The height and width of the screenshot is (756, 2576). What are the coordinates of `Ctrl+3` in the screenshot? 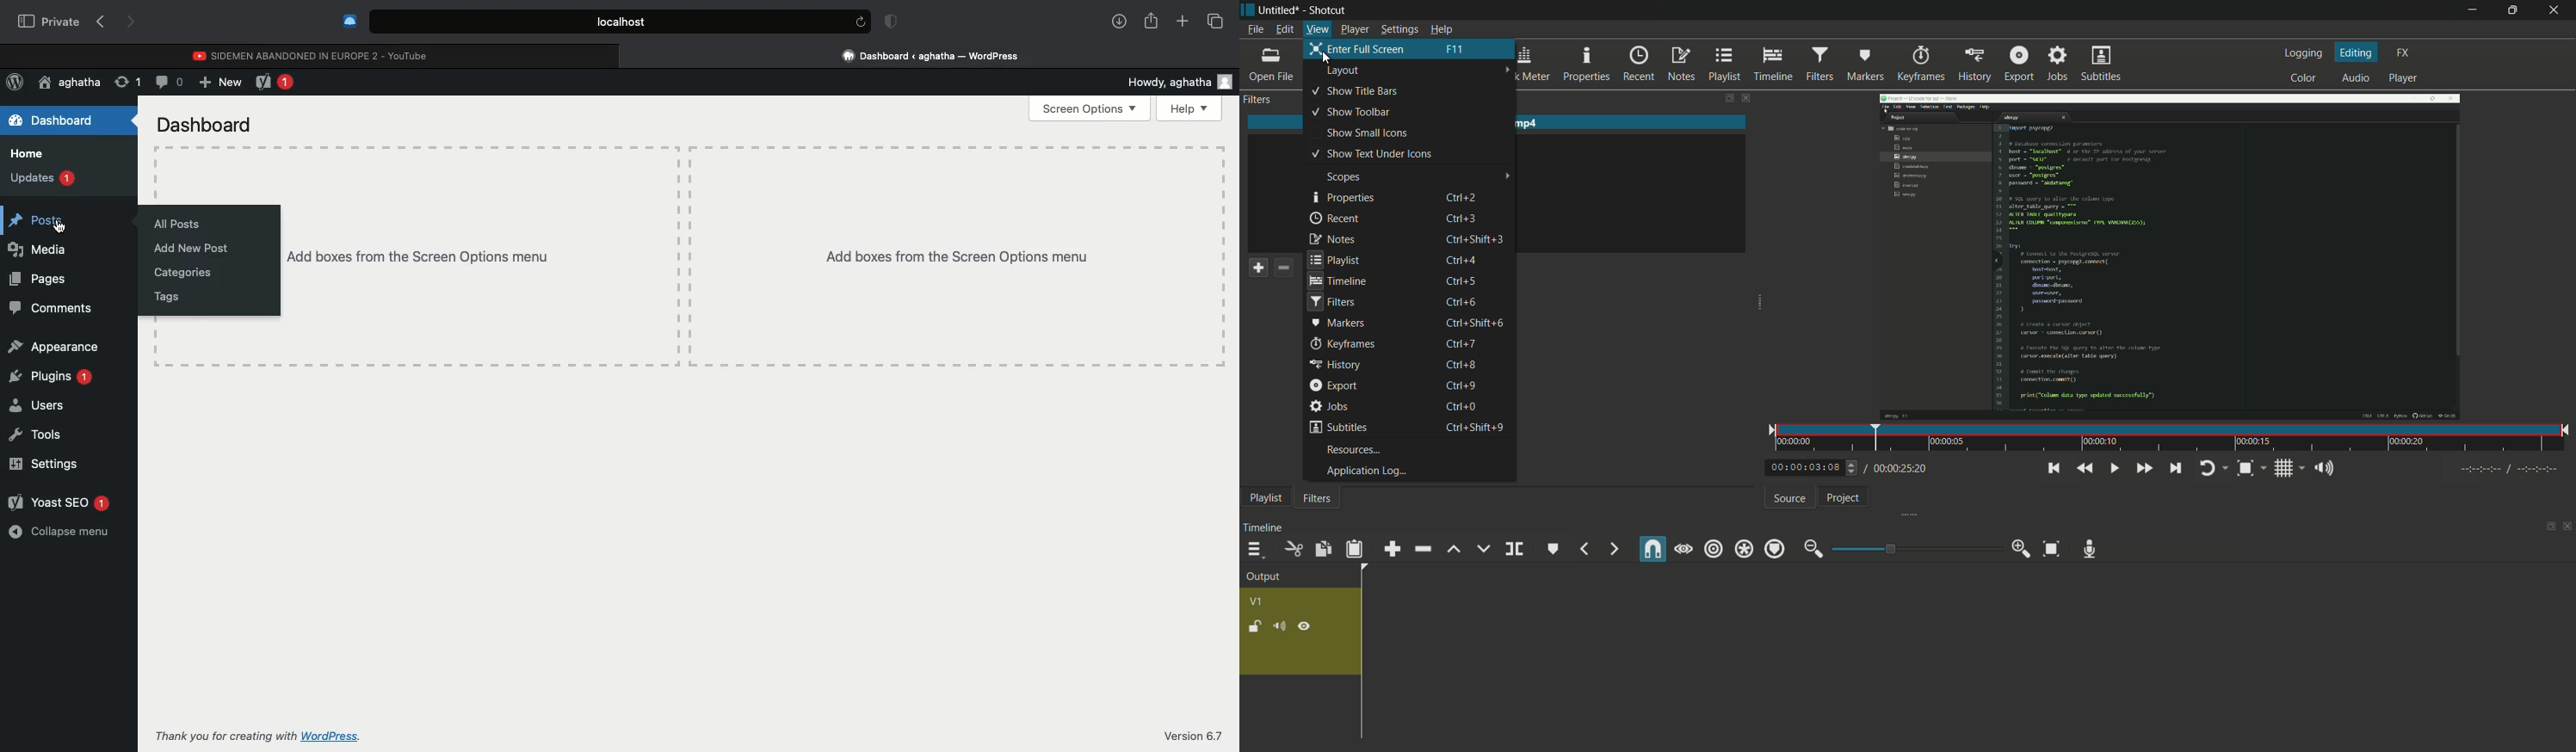 It's located at (1466, 217).